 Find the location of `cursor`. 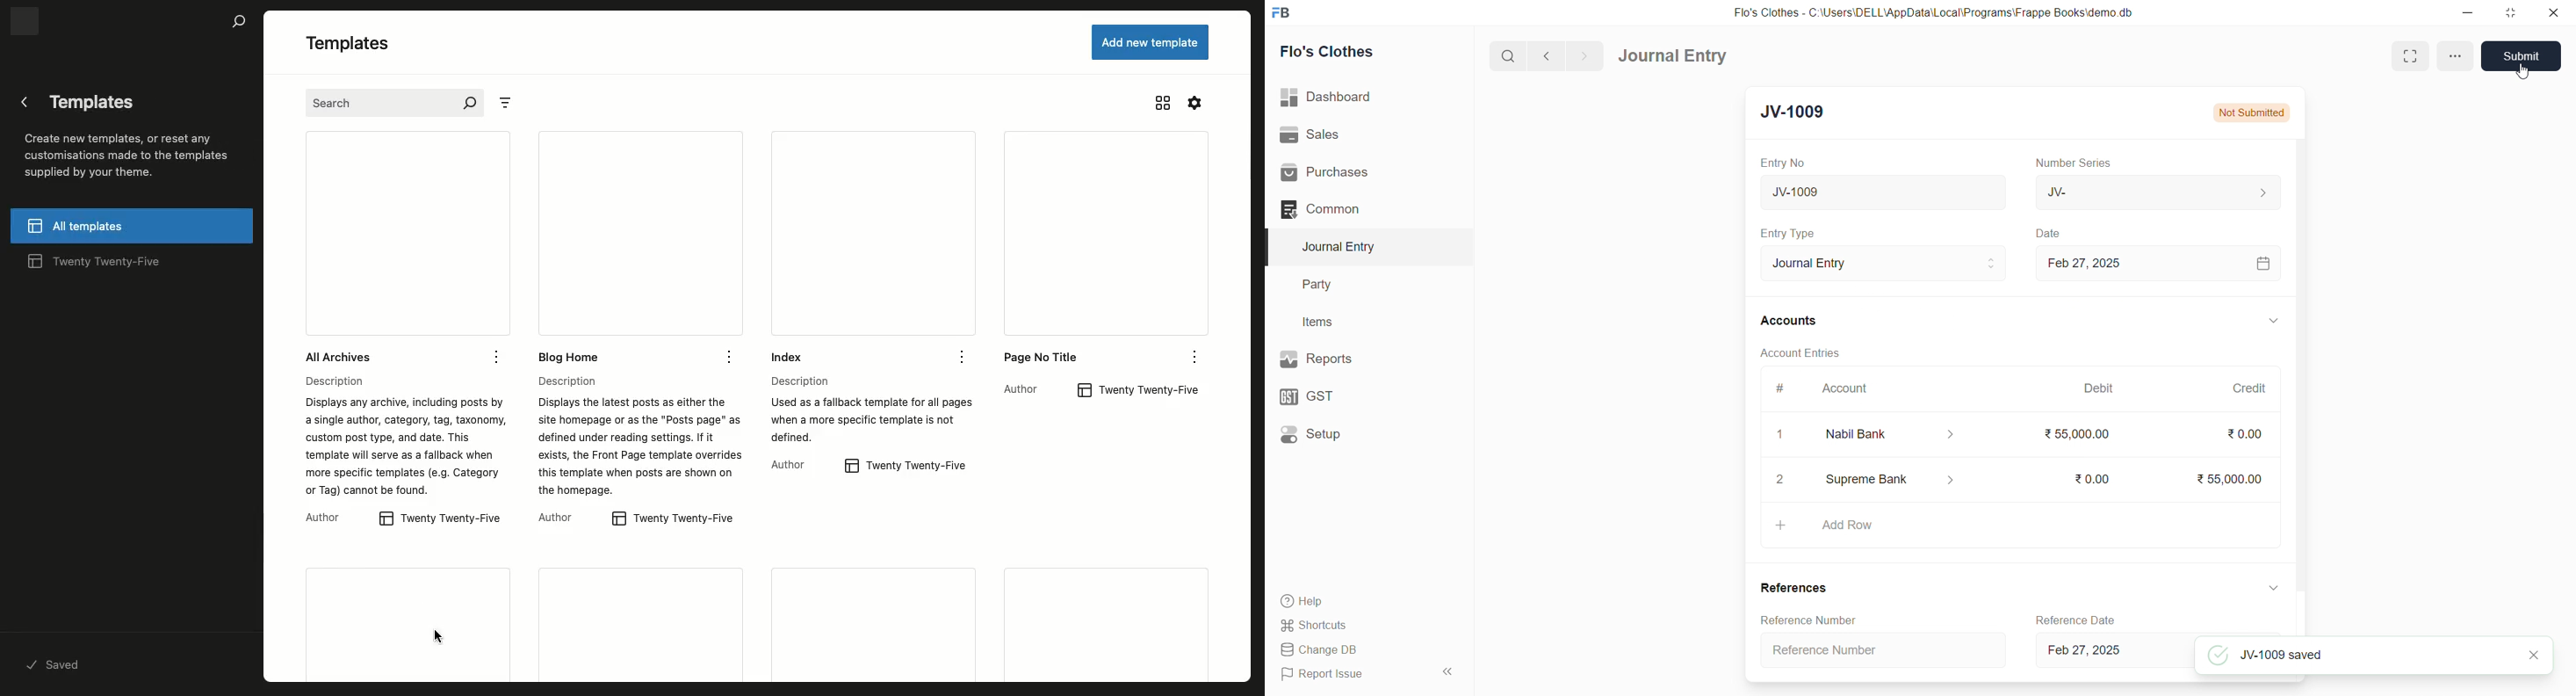

cursor is located at coordinates (2525, 73).